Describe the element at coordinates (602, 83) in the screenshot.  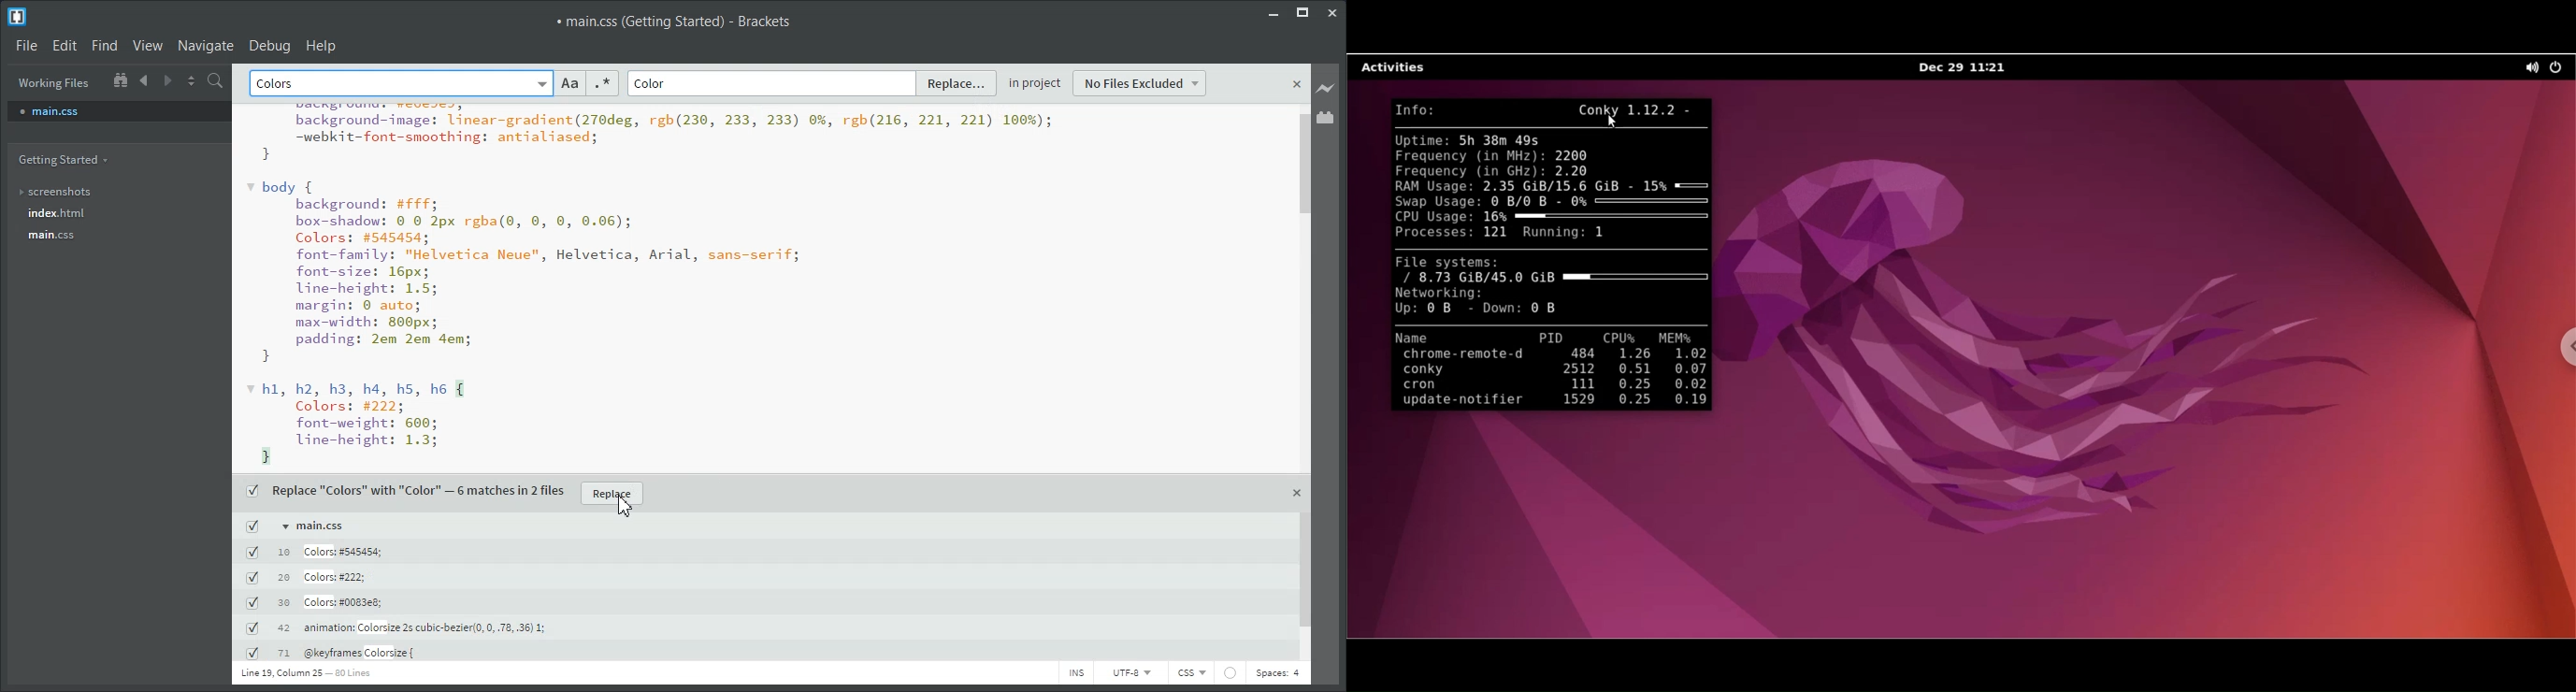
I see `Regular Expression` at that location.